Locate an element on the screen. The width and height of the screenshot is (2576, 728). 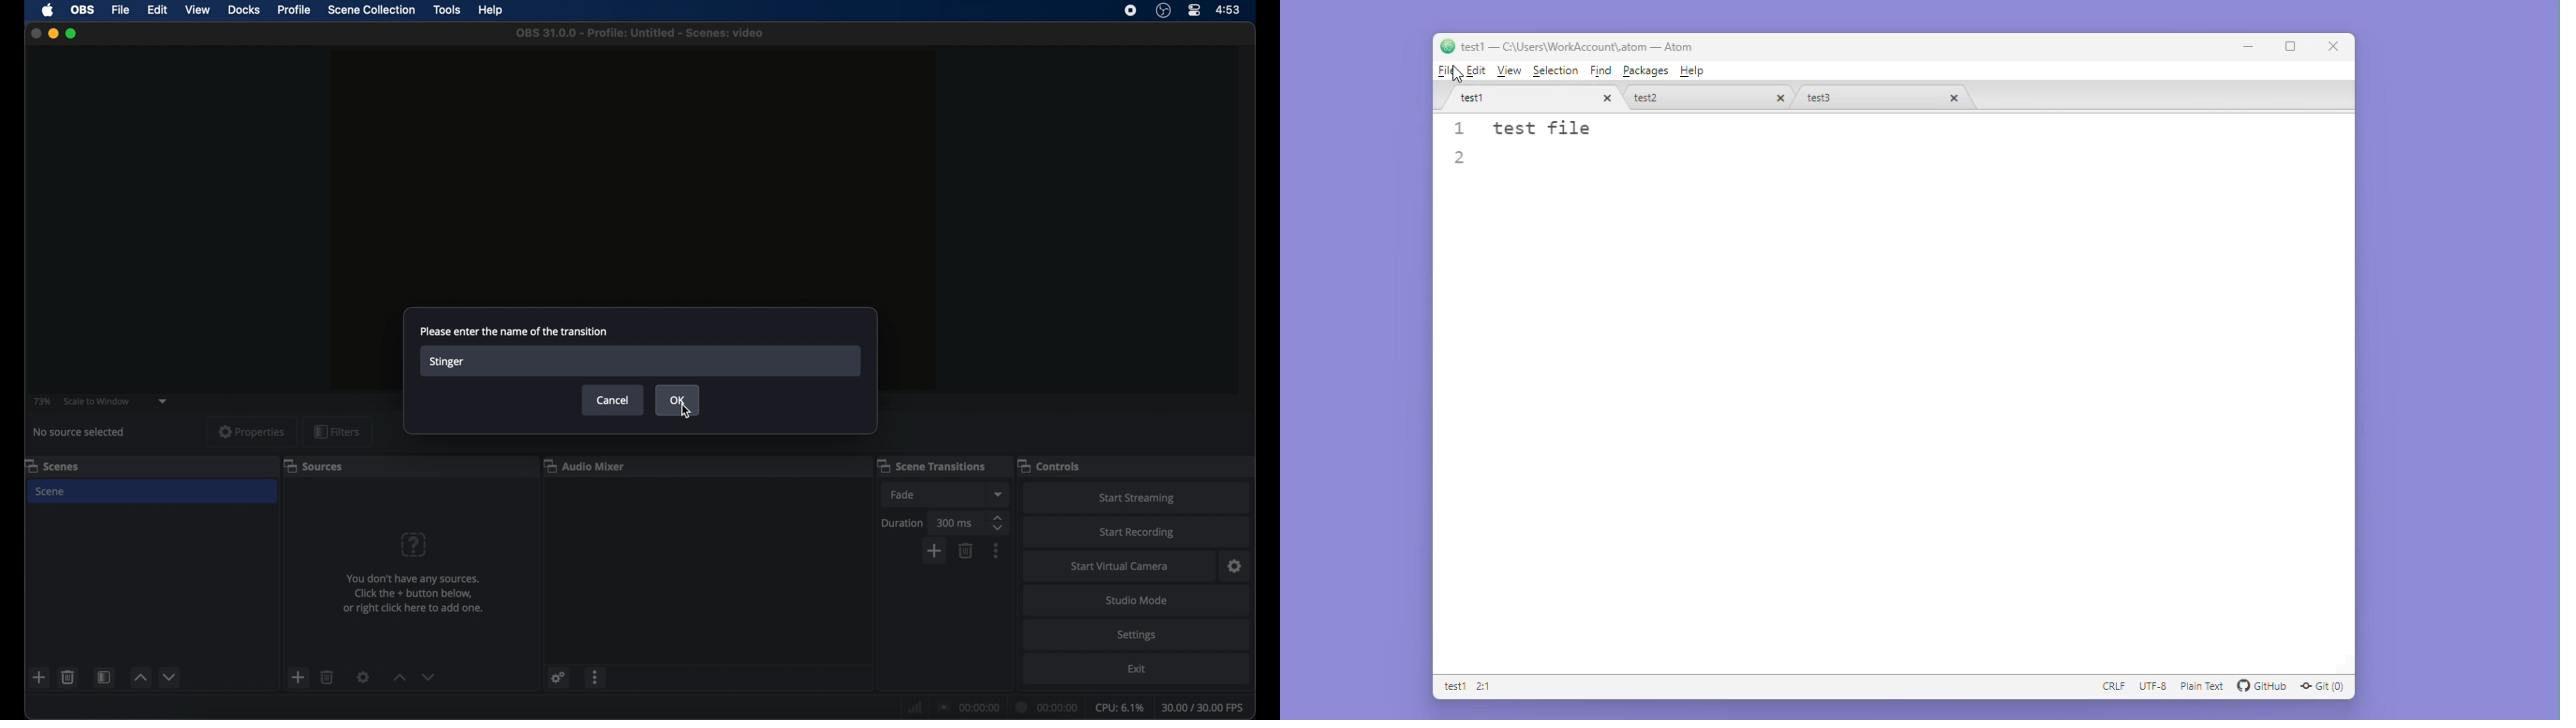
settings is located at coordinates (1137, 635).